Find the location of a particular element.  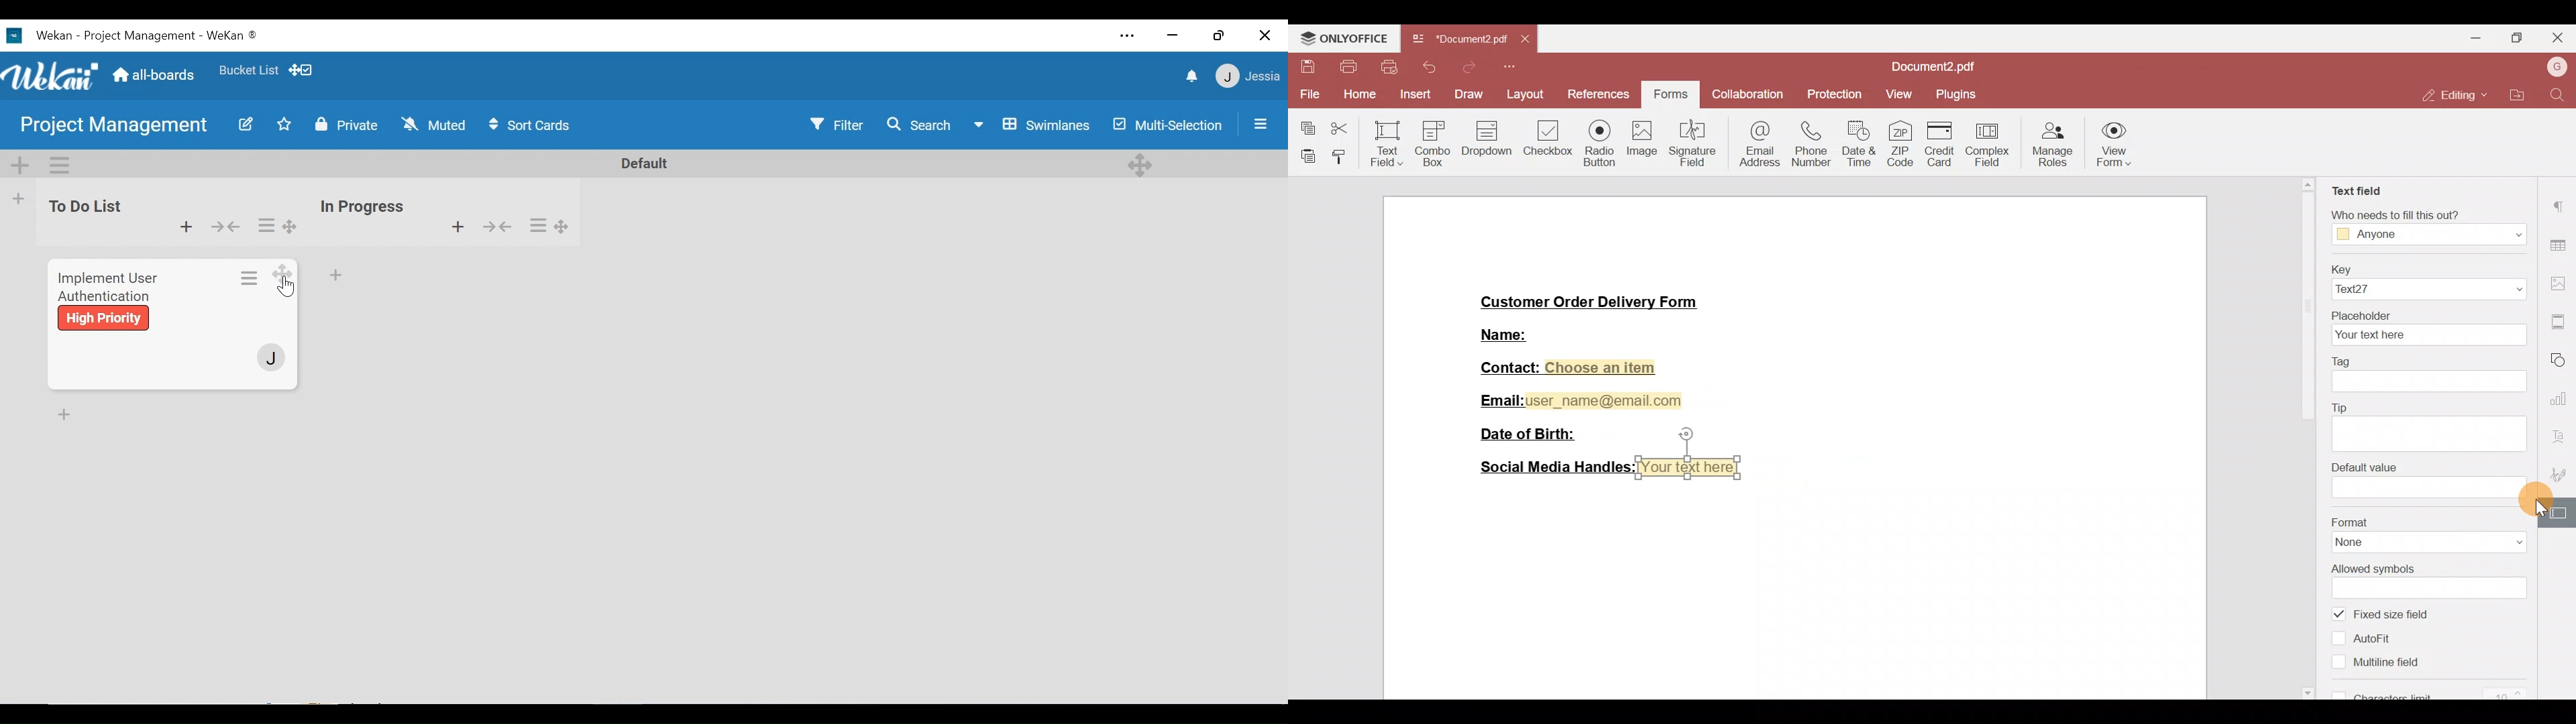

Fixed size field is located at coordinates (2396, 615).